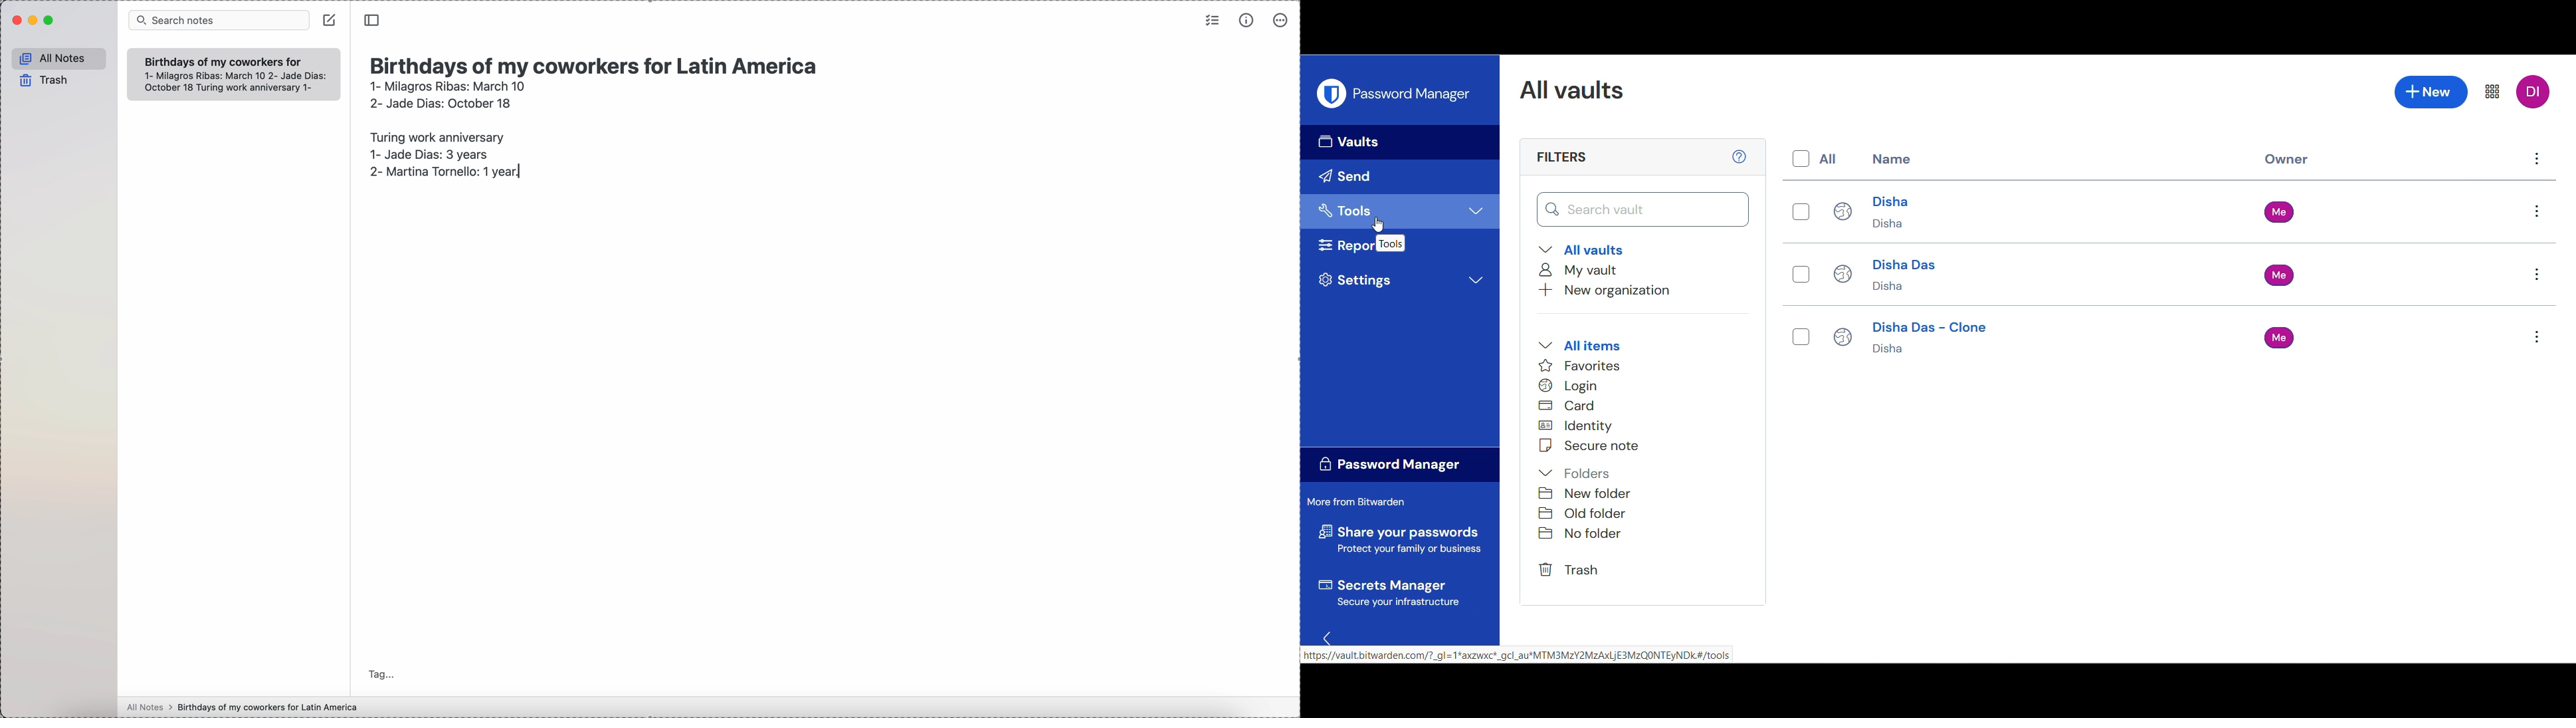 This screenshot has width=2576, height=728. Describe the element at coordinates (2432, 92) in the screenshot. I see `New` at that location.